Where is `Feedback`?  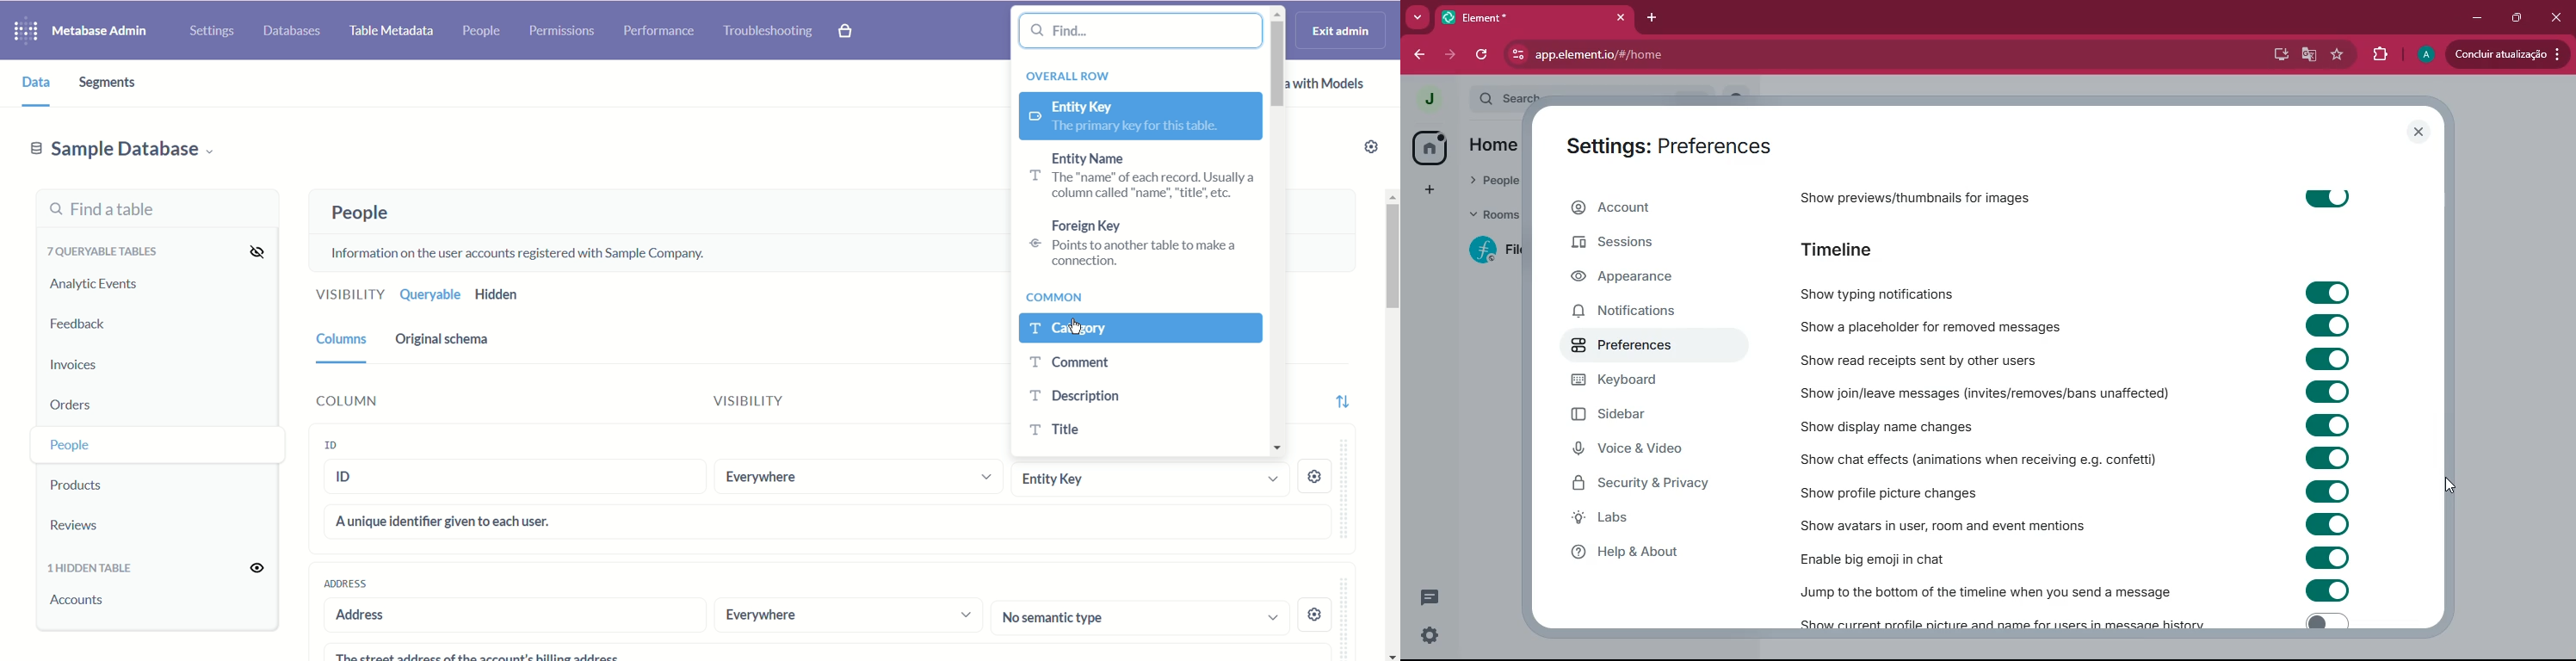
Feedback is located at coordinates (80, 325).